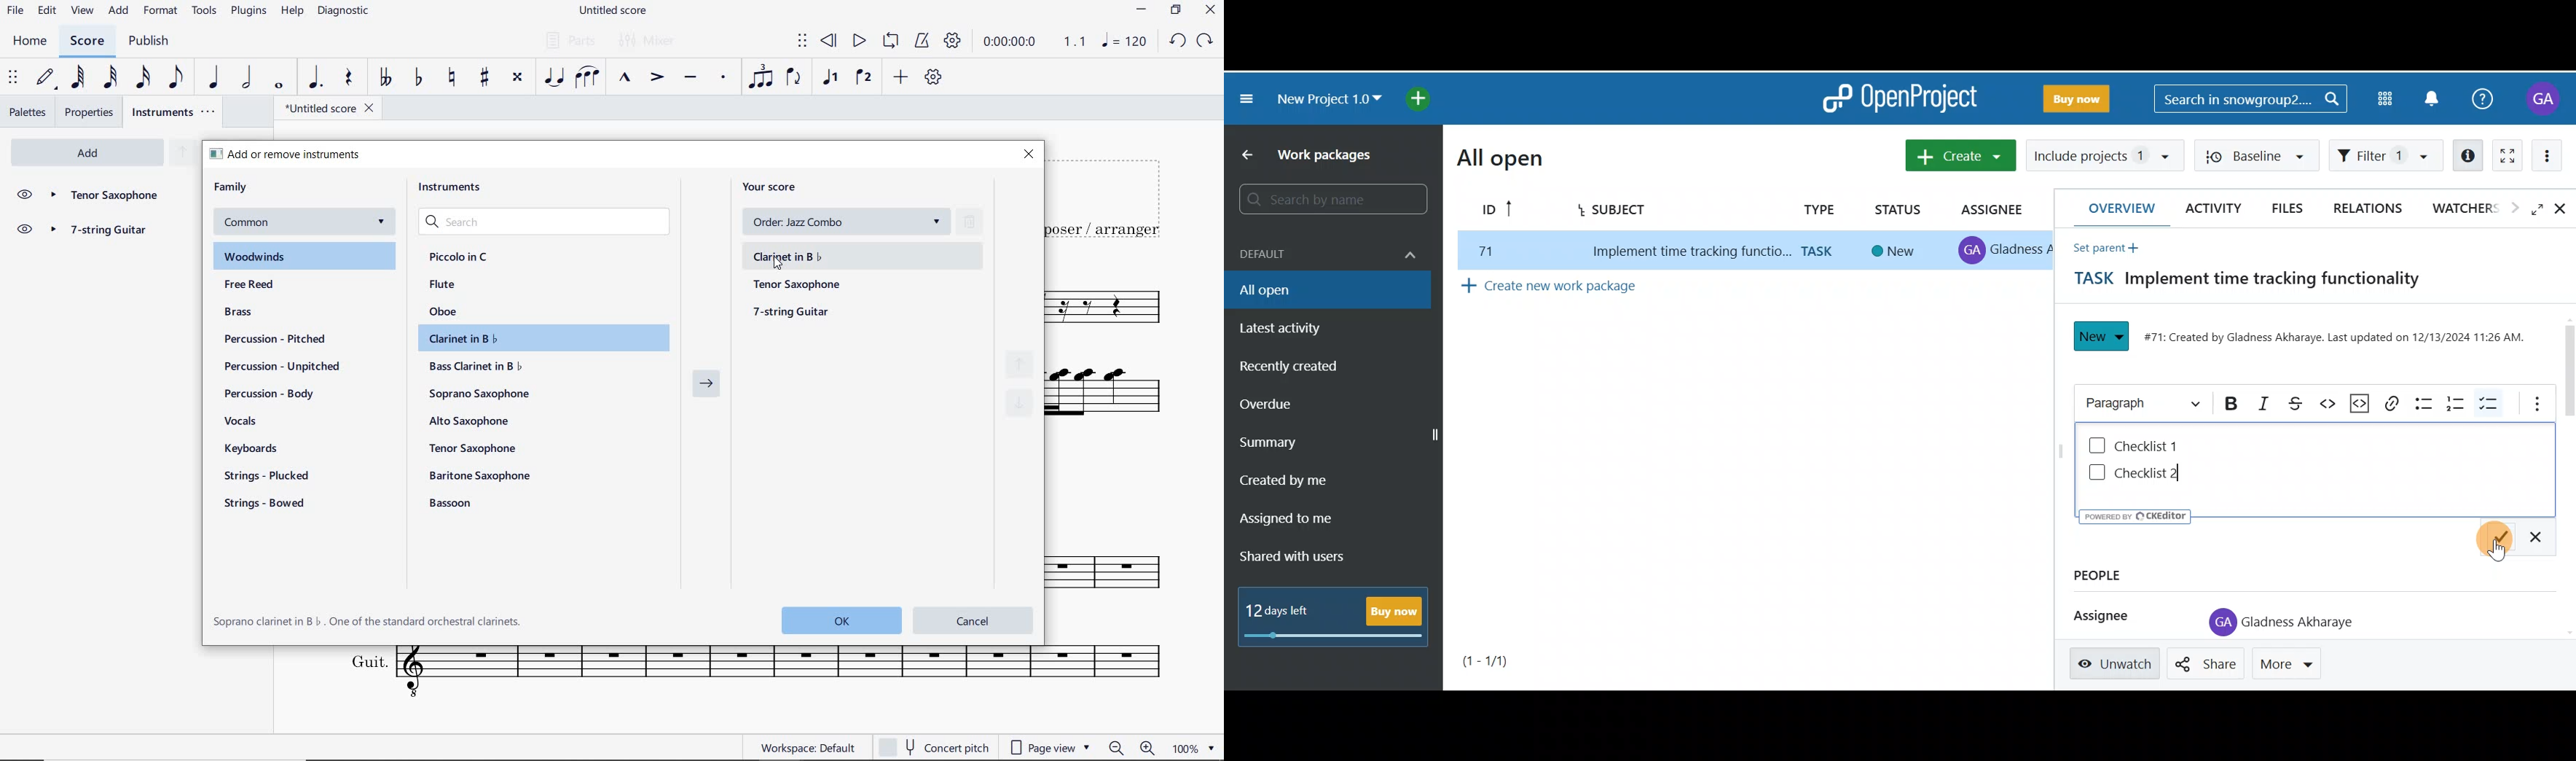 The width and height of the screenshot is (2576, 784). I want to click on common, so click(302, 222).